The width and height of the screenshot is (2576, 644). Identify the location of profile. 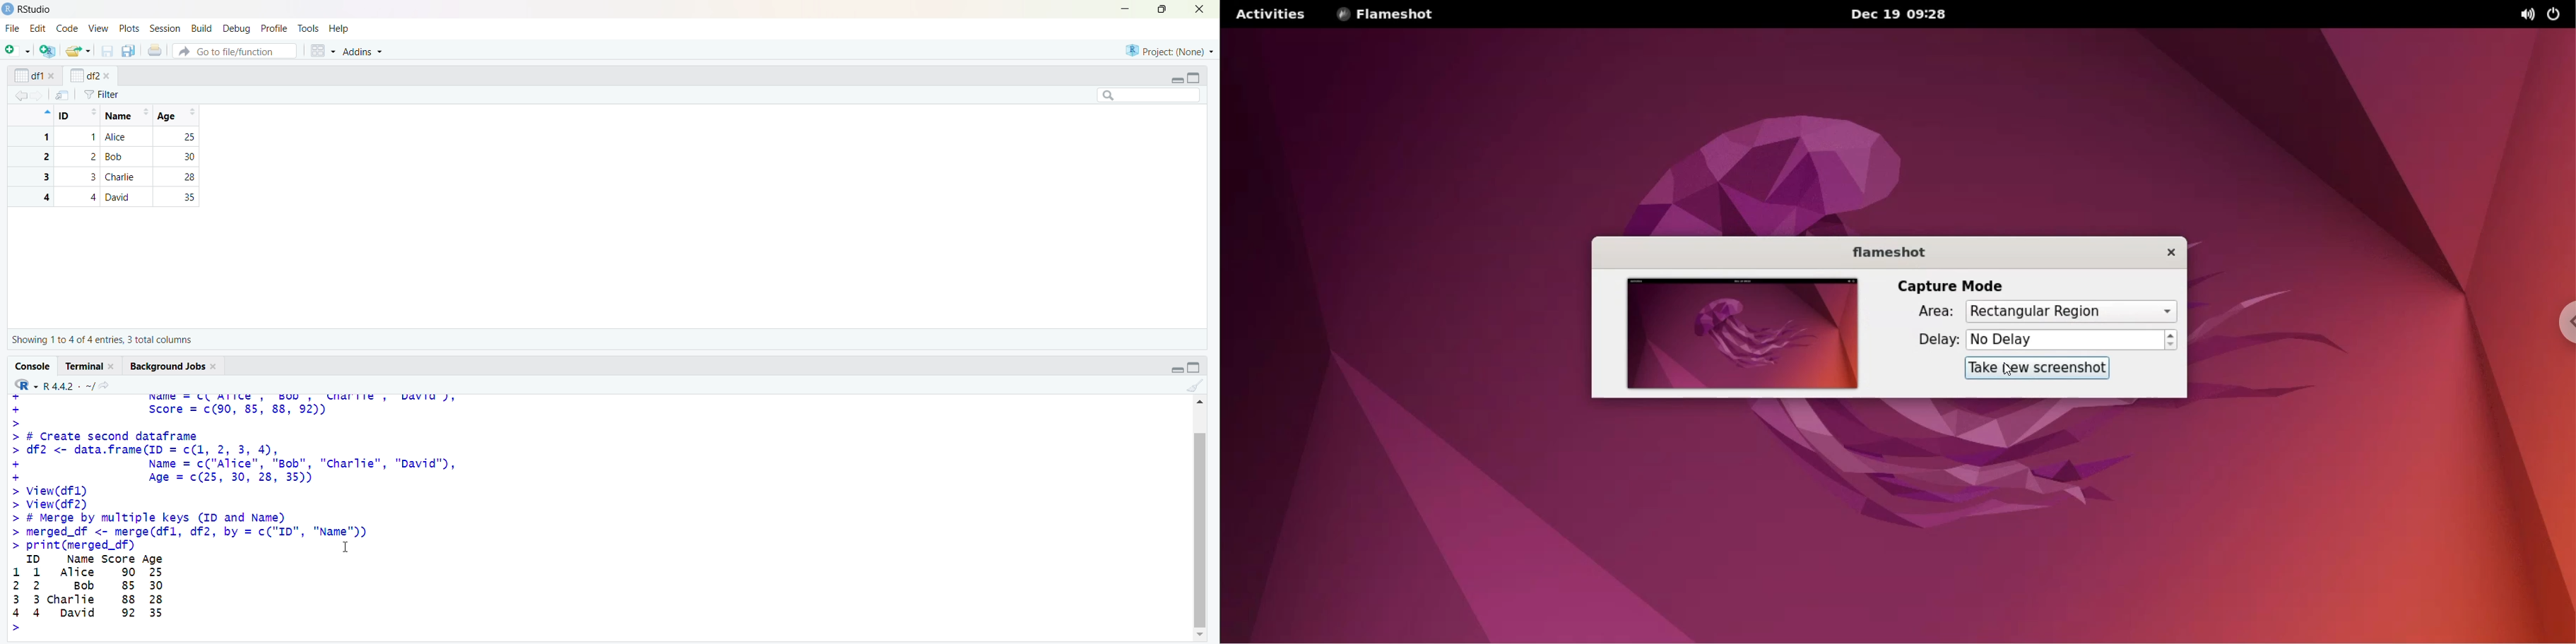
(274, 29).